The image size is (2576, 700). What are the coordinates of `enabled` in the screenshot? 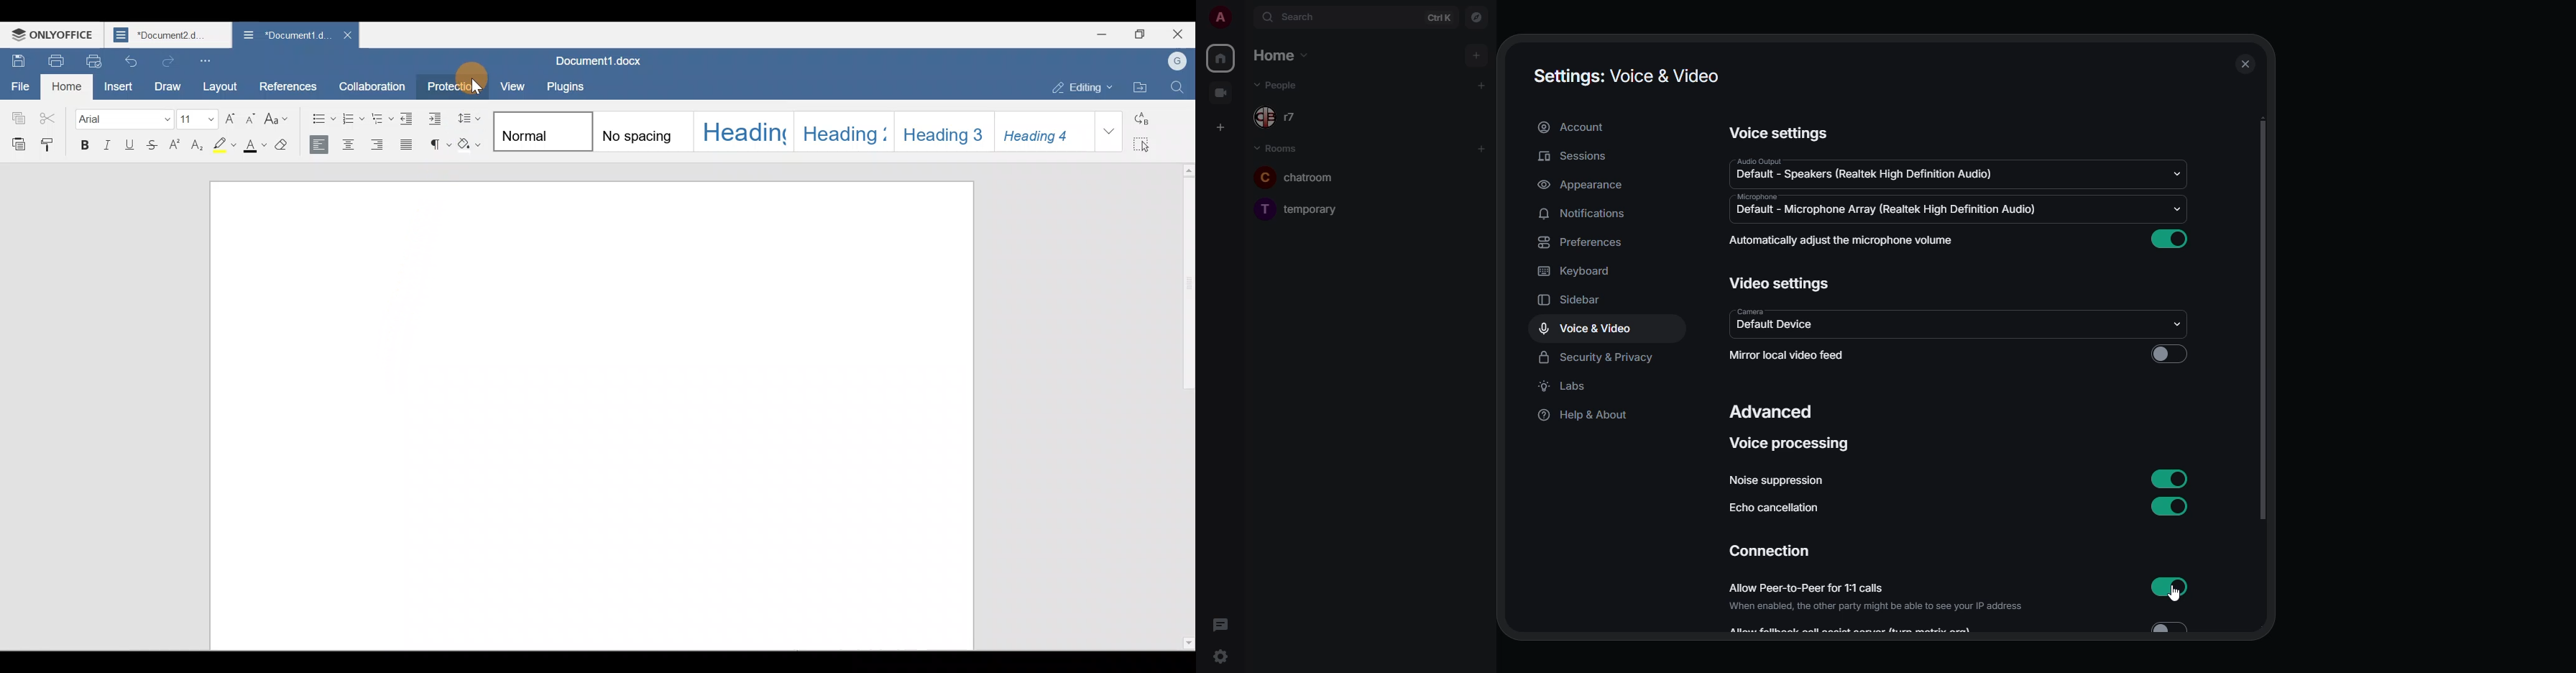 It's located at (2171, 478).